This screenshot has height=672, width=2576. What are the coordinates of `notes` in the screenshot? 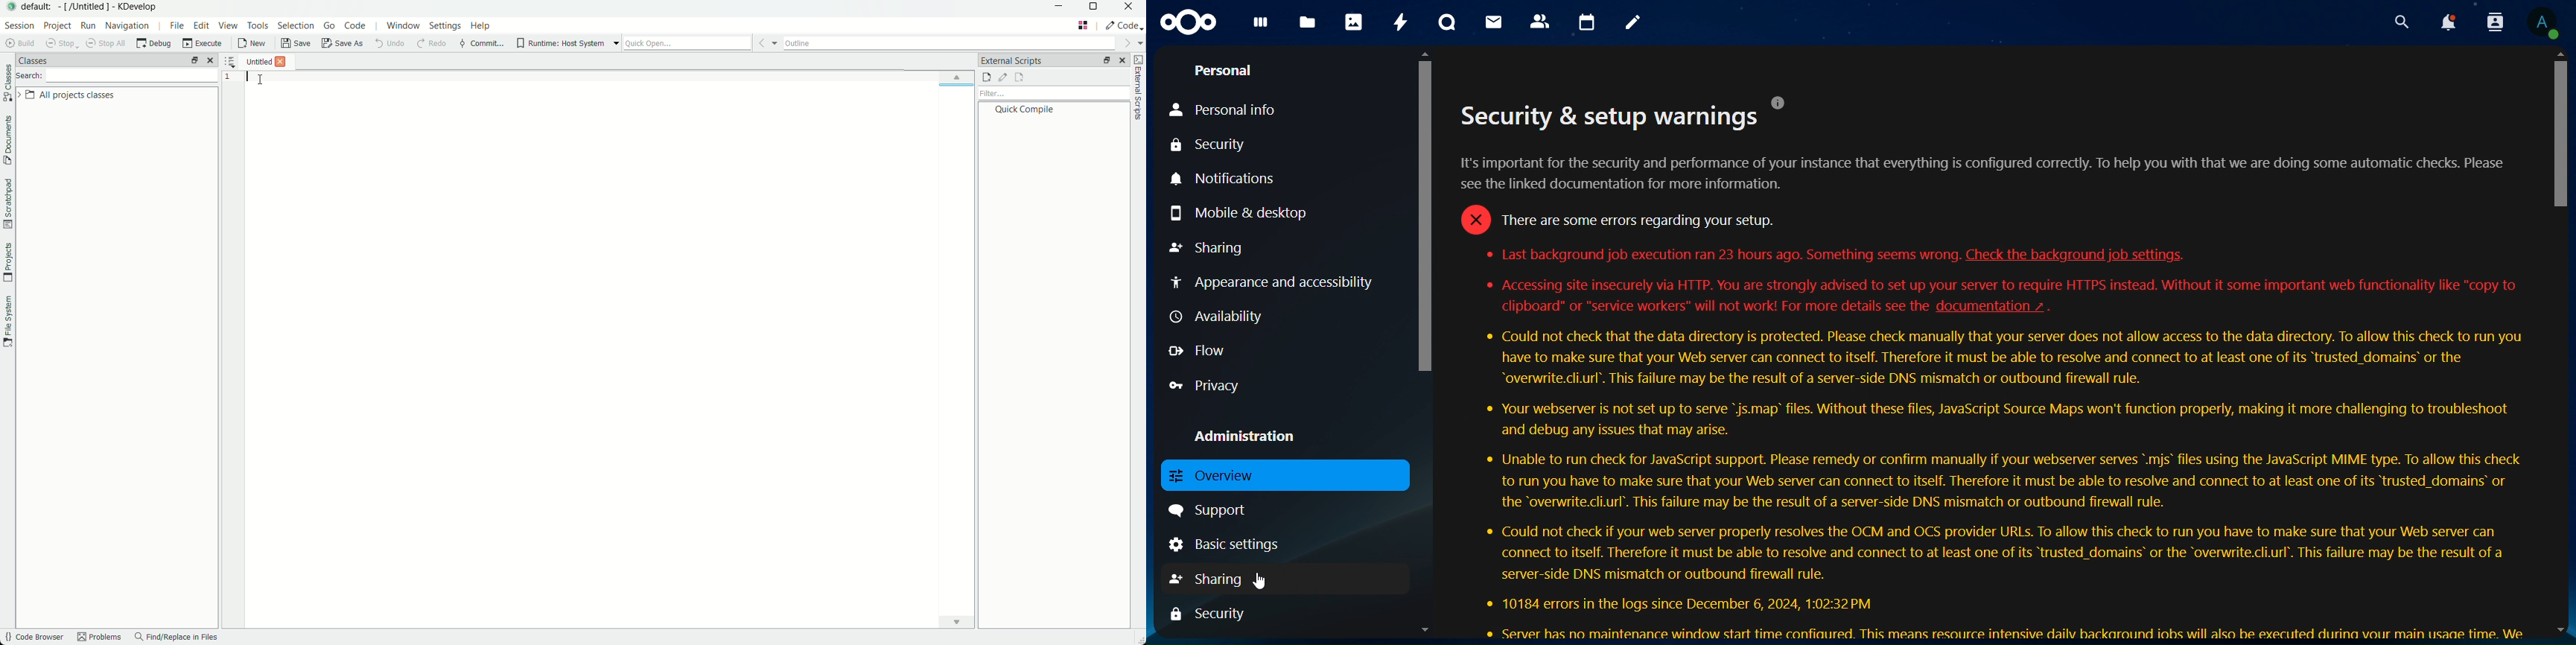 It's located at (1632, 24).